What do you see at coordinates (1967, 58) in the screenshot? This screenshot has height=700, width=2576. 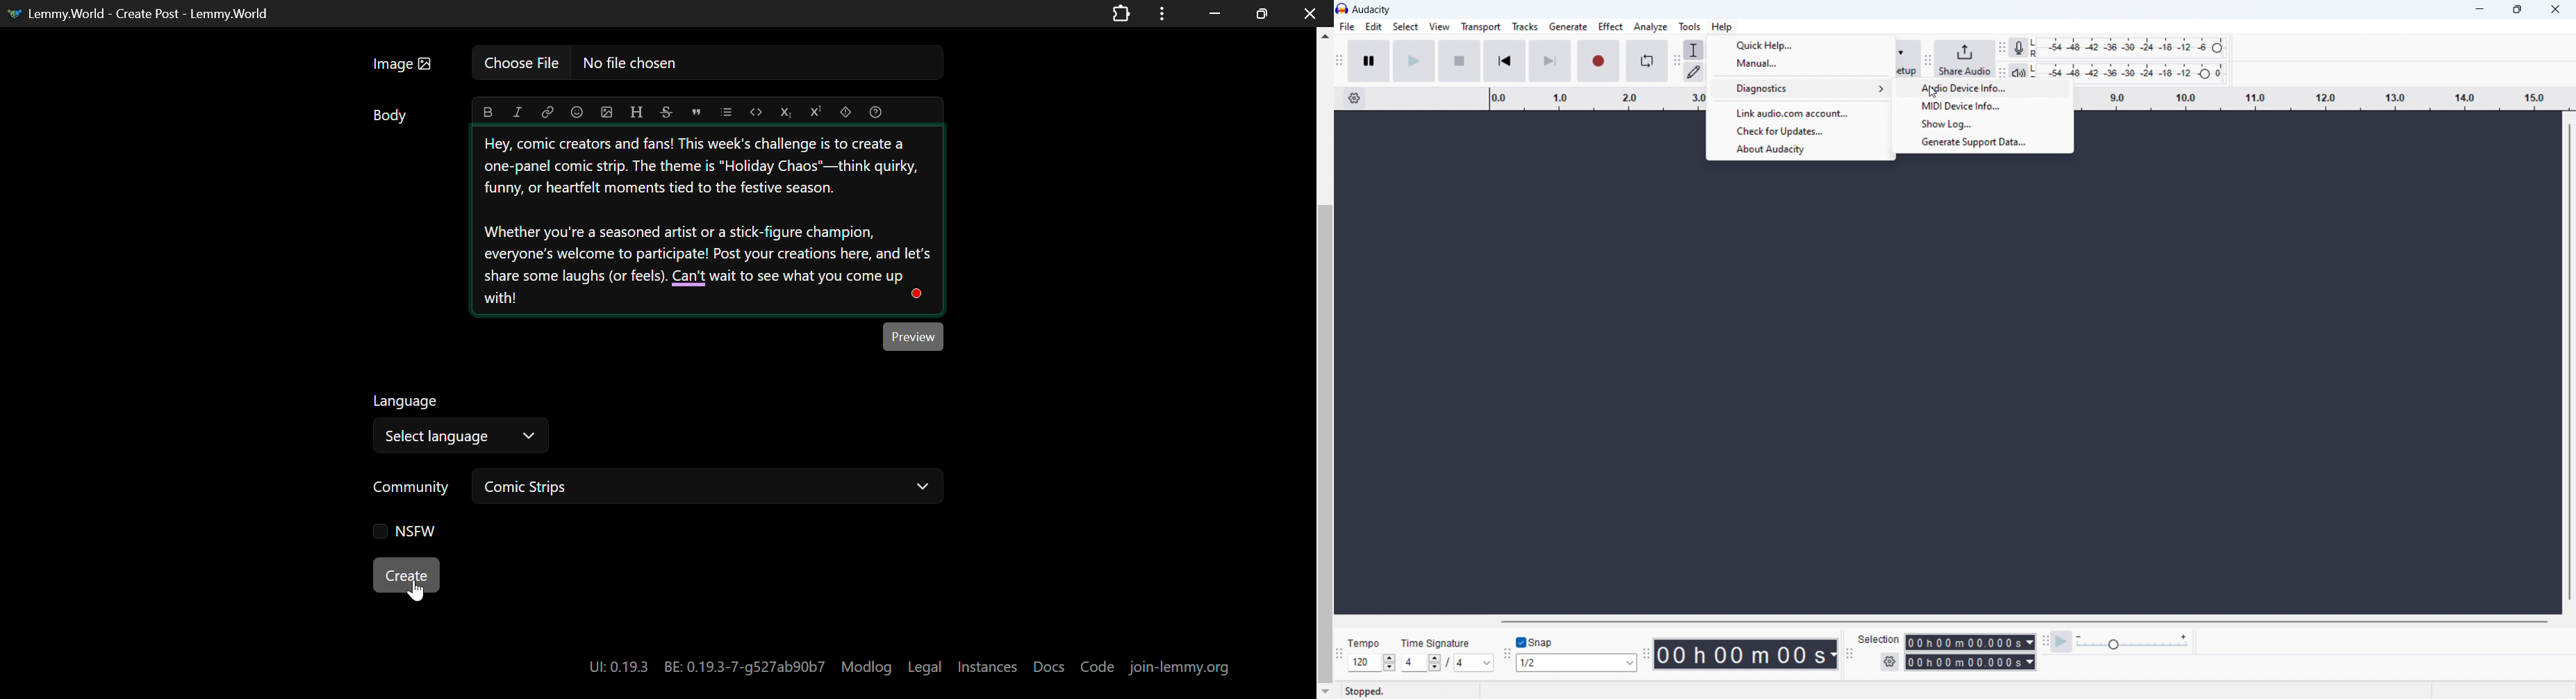 I see `share audio` at bounding box center [1967, 58].